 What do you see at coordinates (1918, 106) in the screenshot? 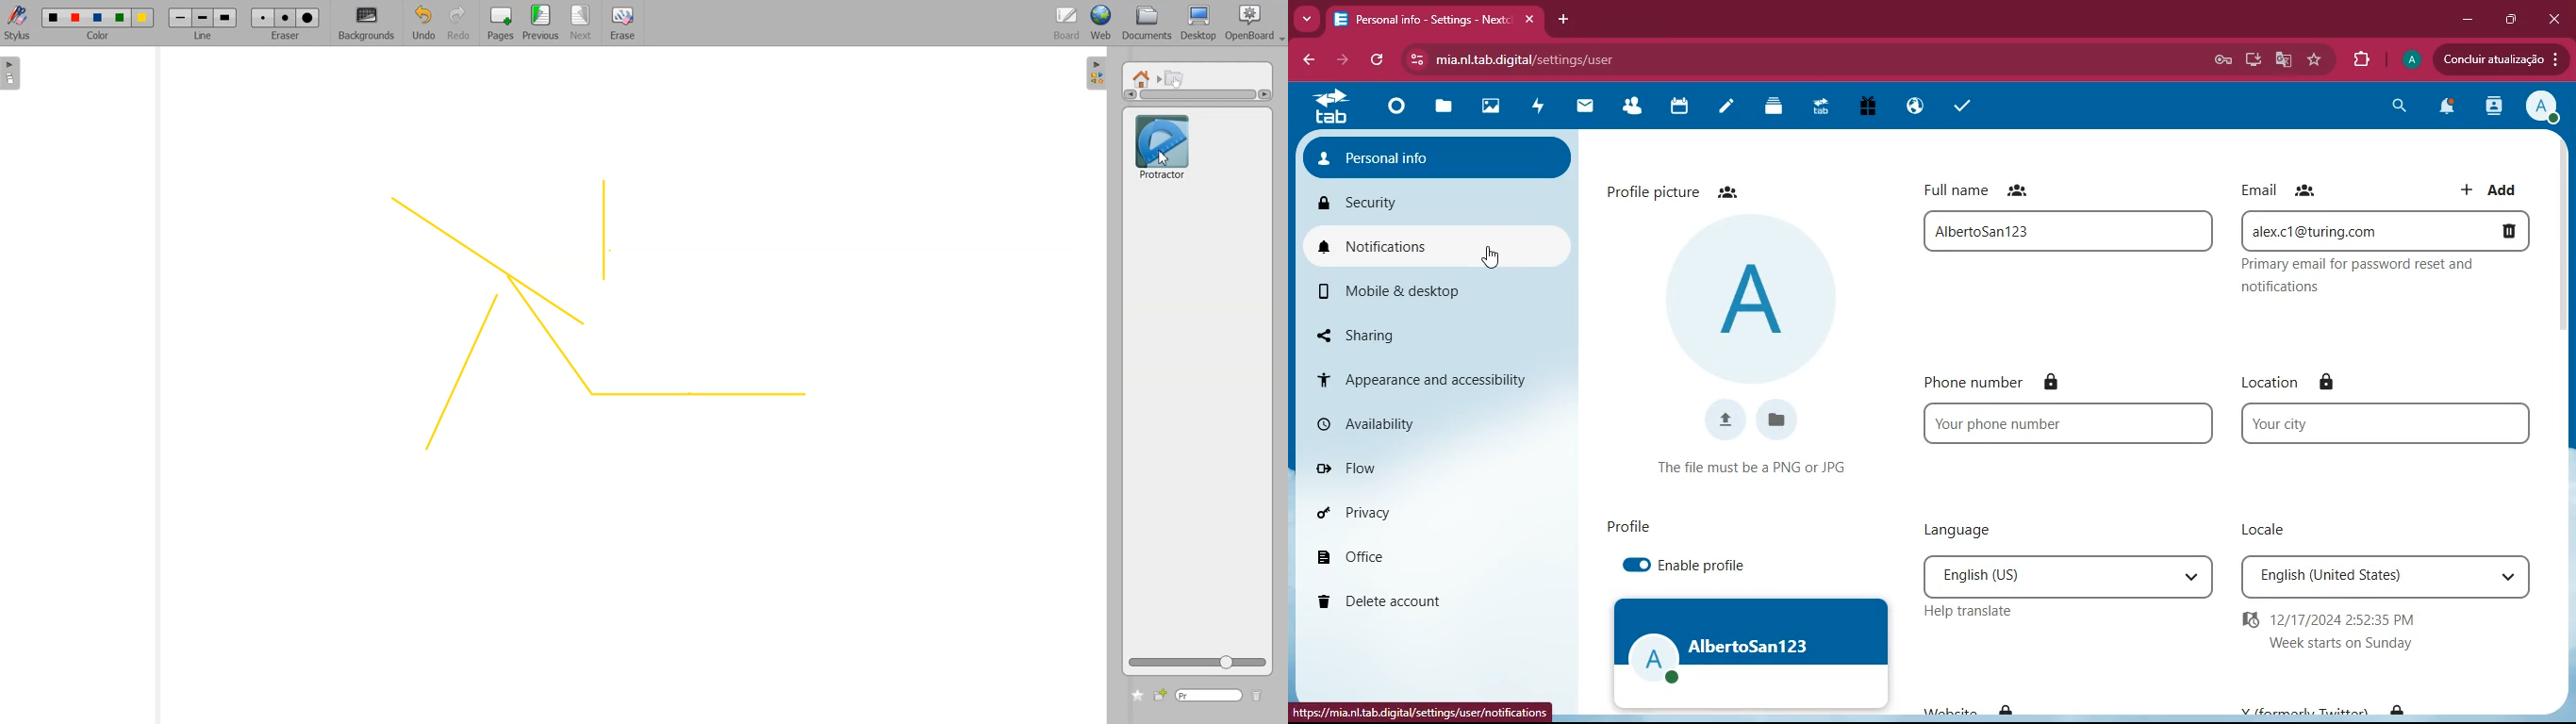
I see `public` at bounding box center [1918, 106].